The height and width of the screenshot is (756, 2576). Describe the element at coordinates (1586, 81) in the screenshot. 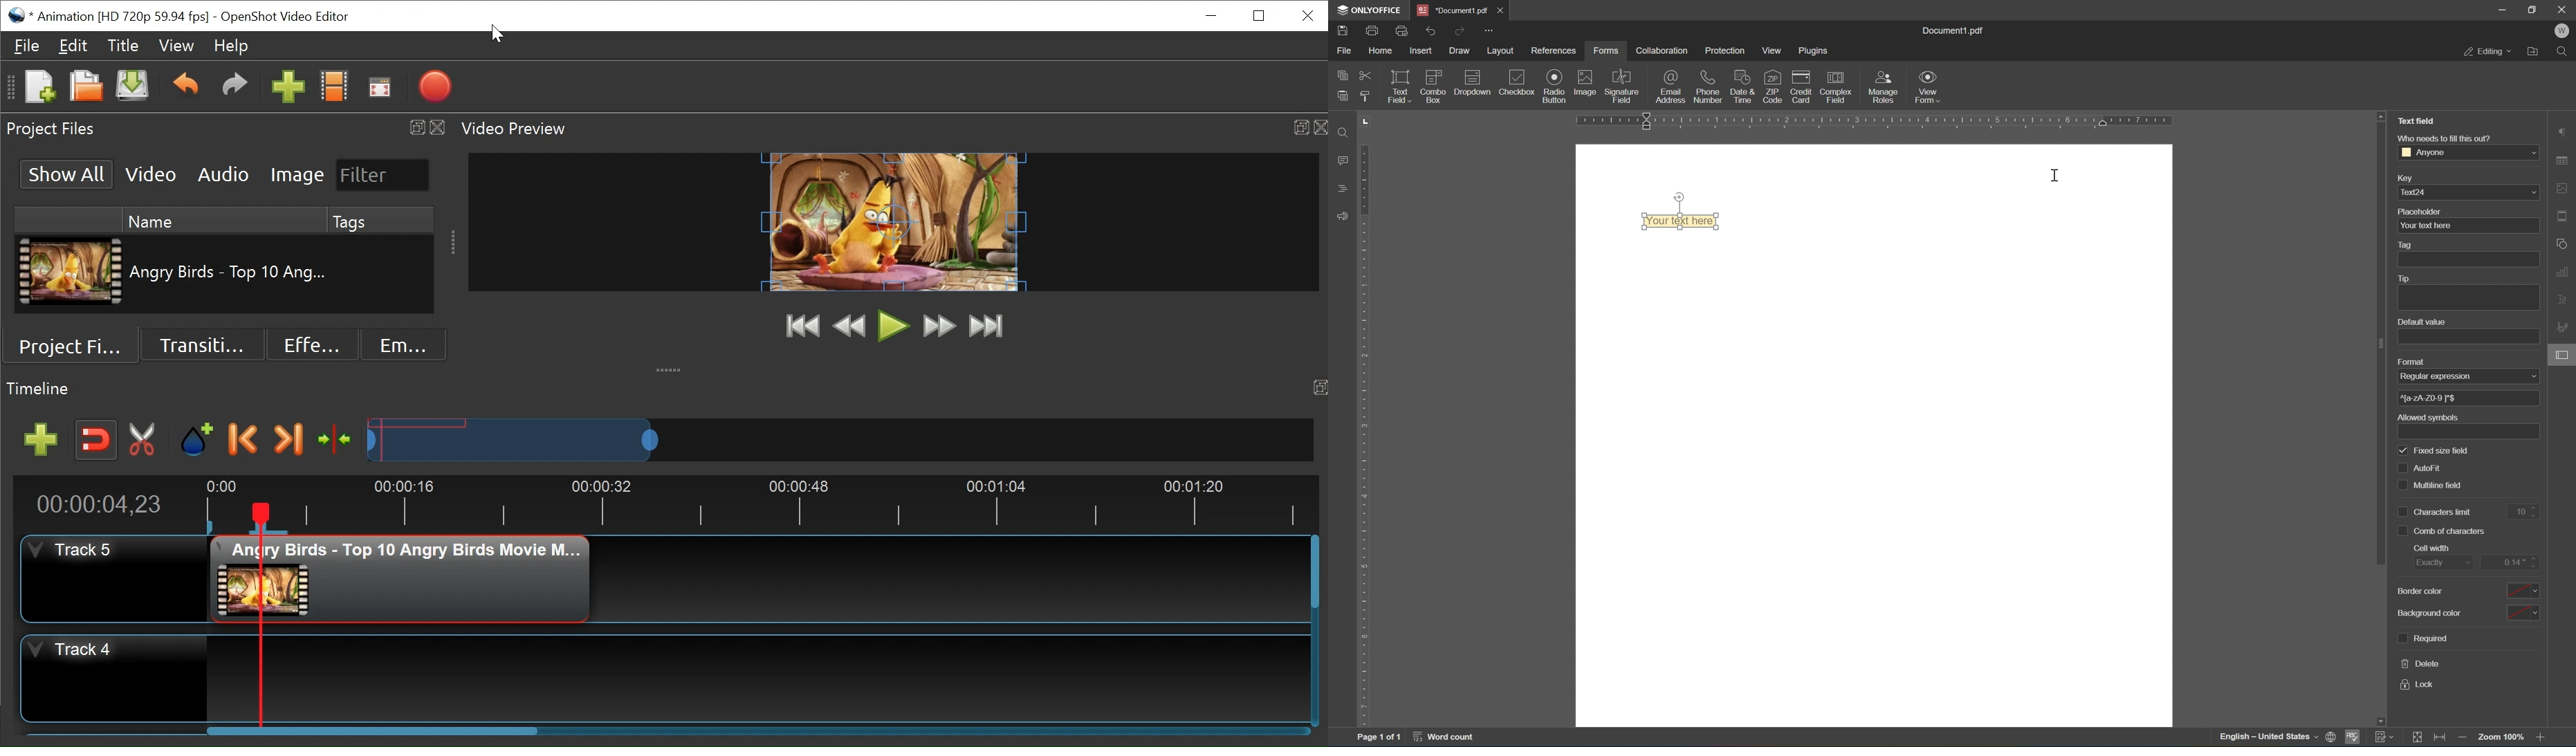

I see `image` at that location.